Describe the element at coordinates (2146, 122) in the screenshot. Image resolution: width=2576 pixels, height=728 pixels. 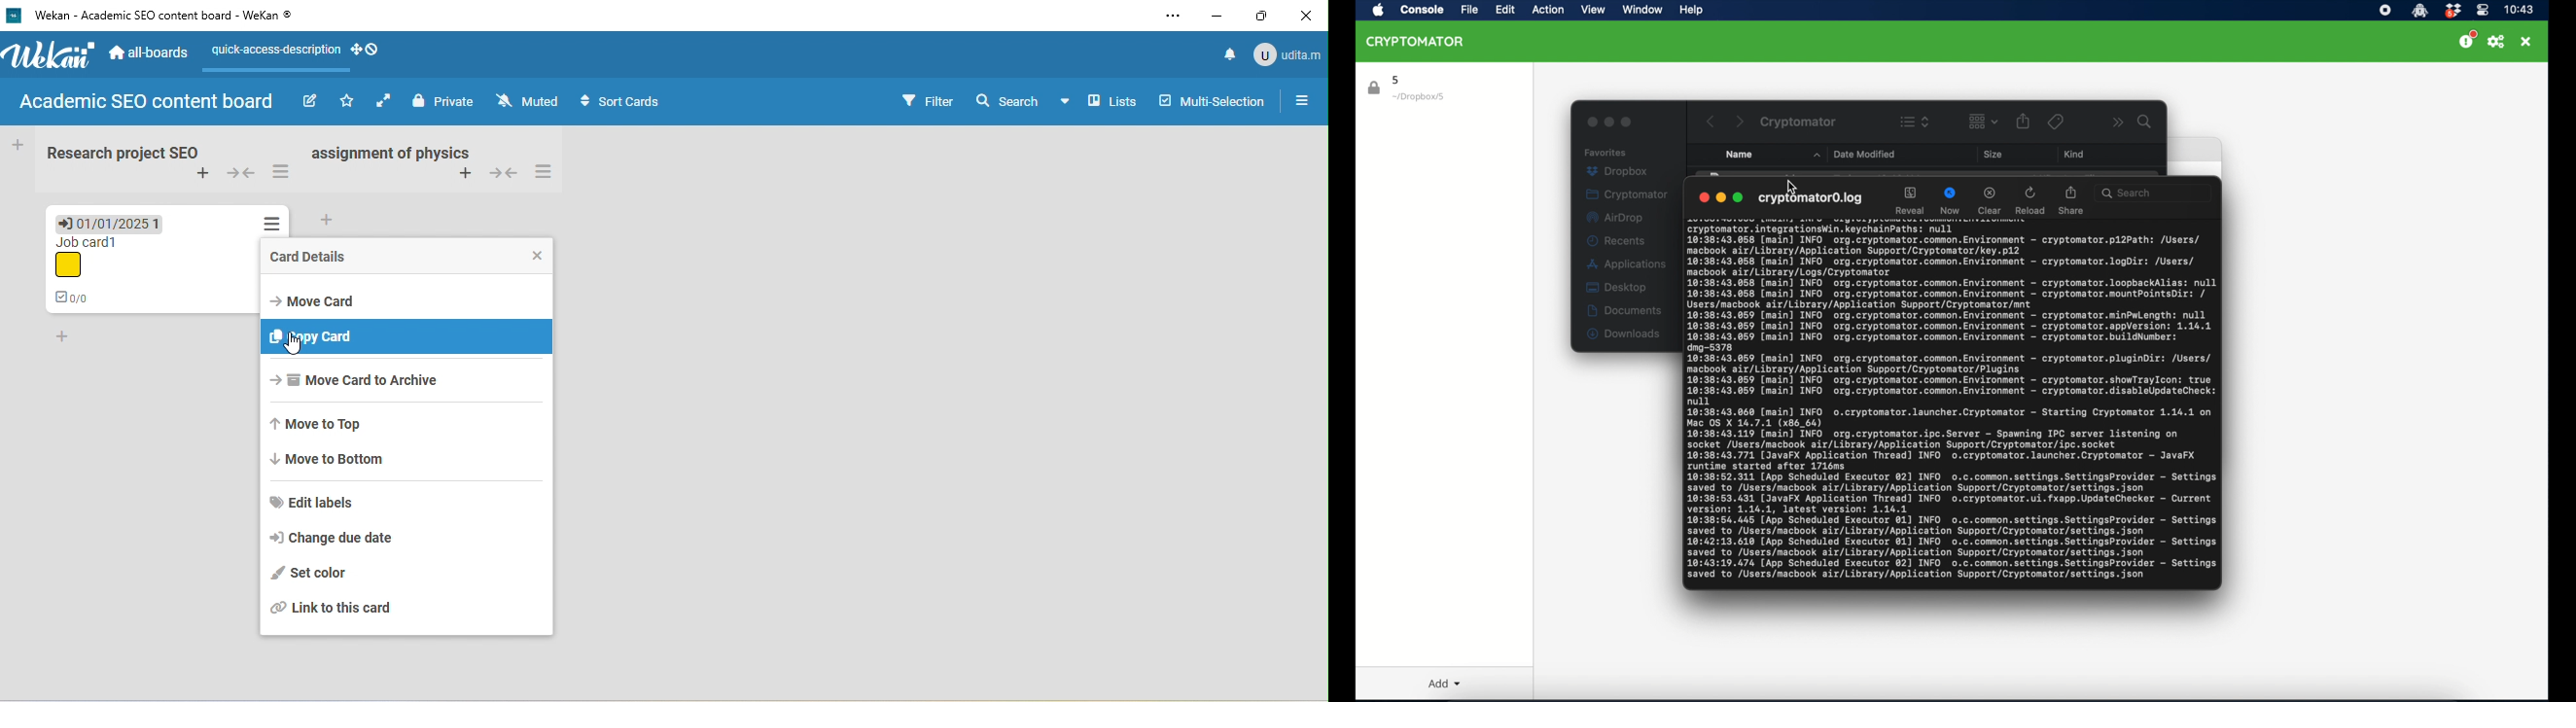
I see `search` at that location.